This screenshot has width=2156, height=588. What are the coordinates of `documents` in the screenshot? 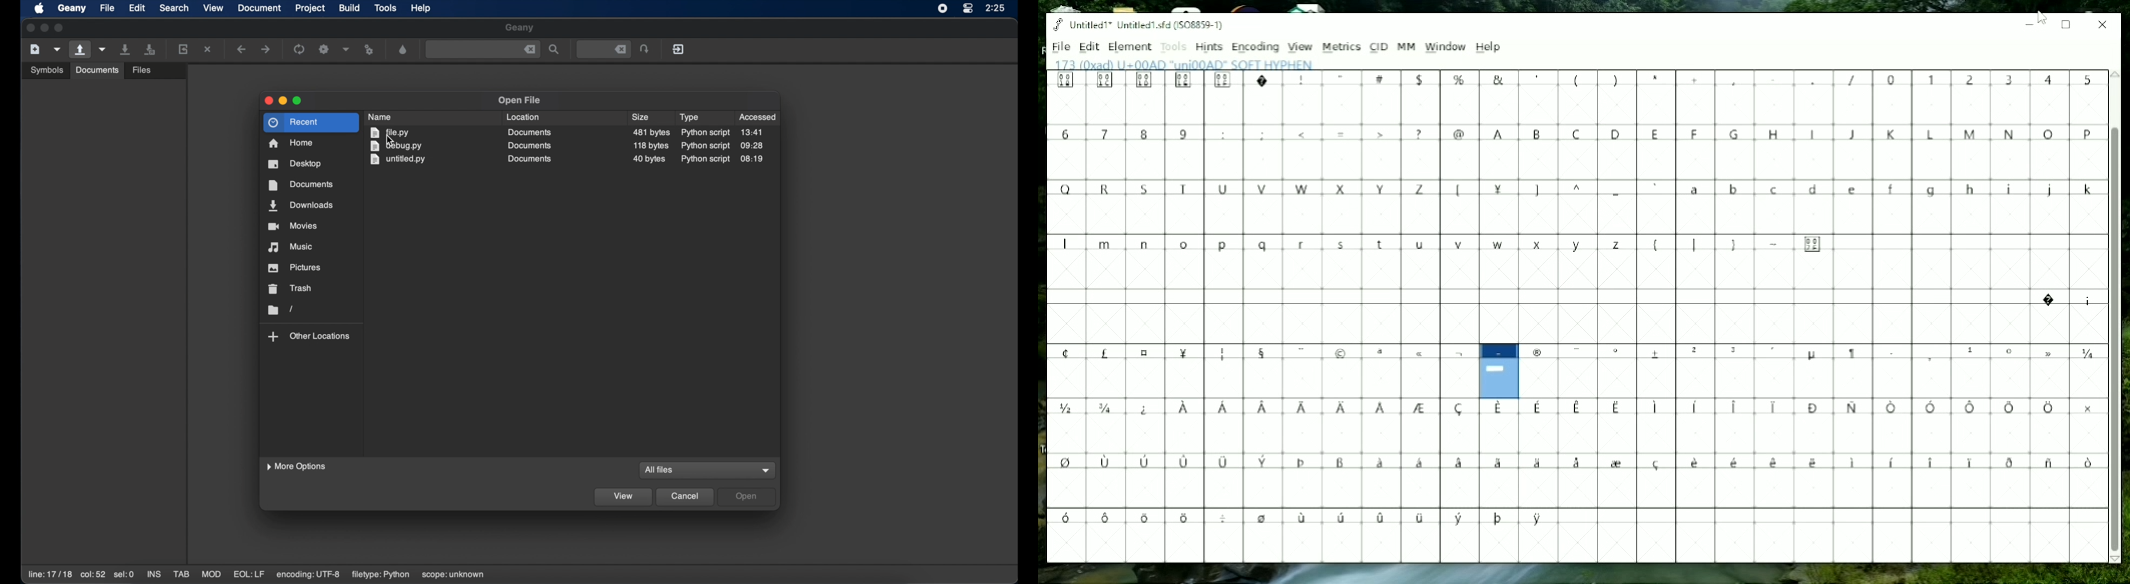 It's located at (529, 159).